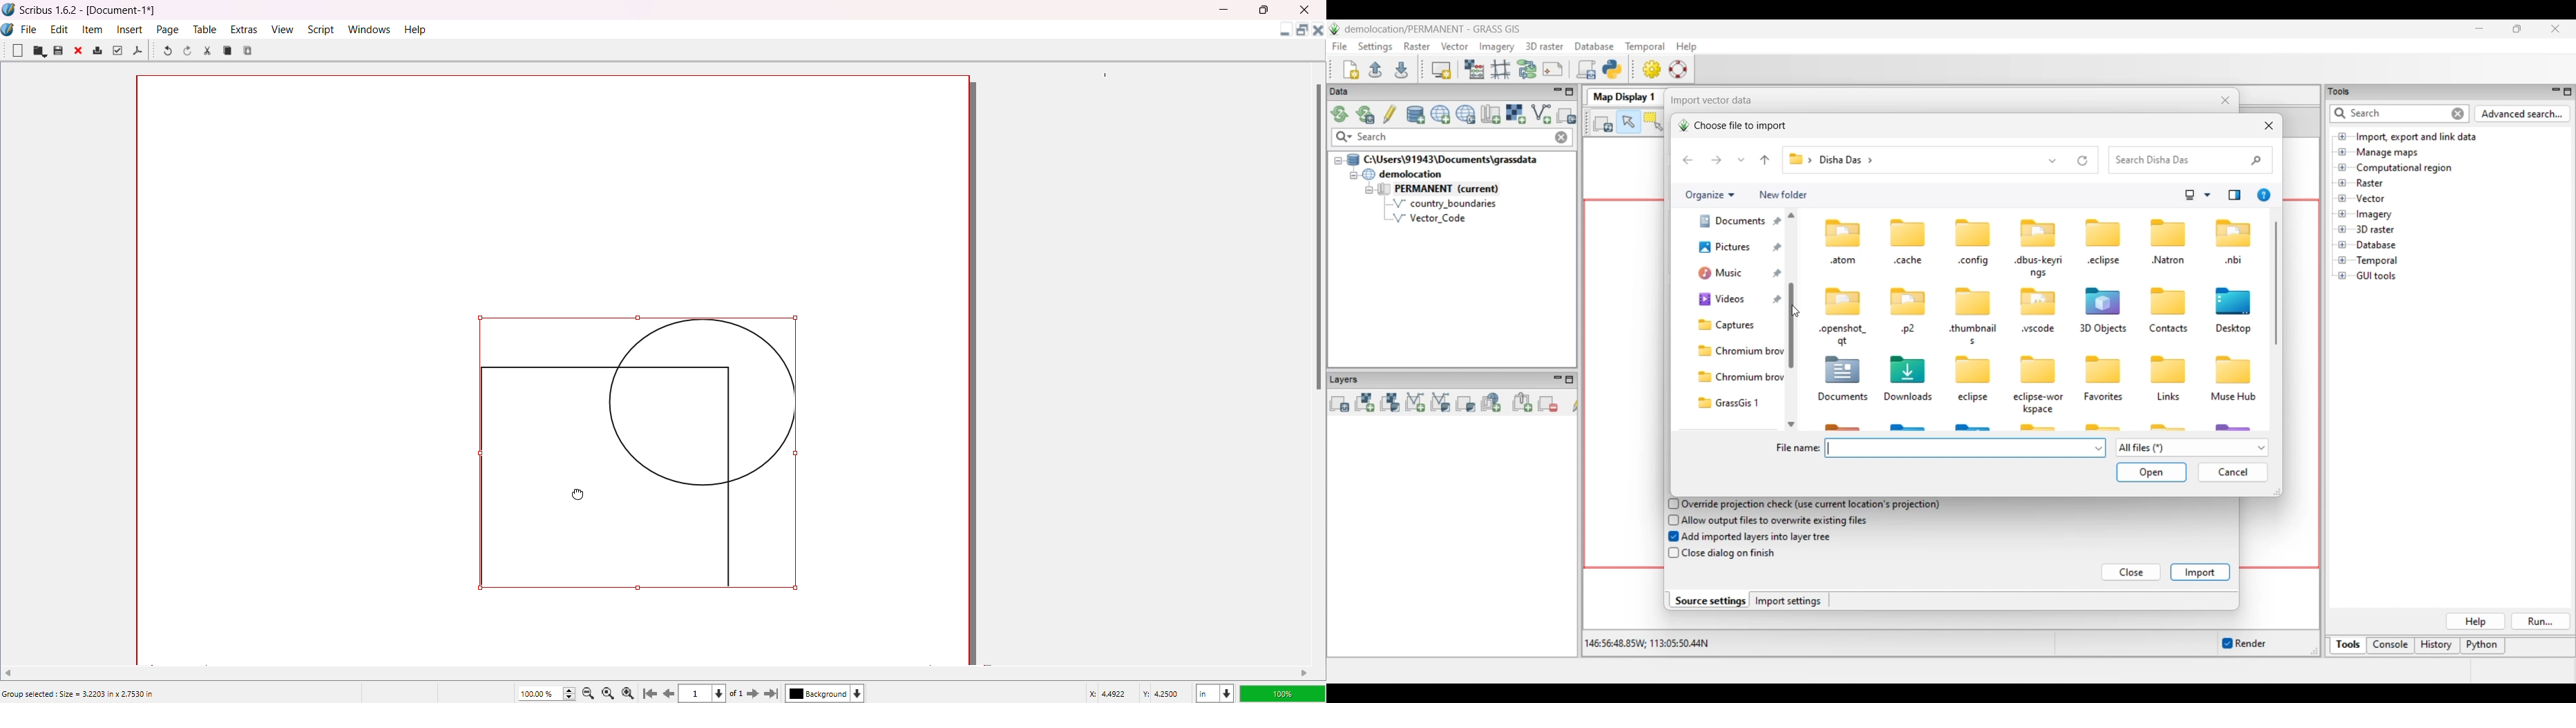 Image resolution: width=2576 pixels, height=728 pixels. I want to click on Preflight Verifier, so click(117, 50).